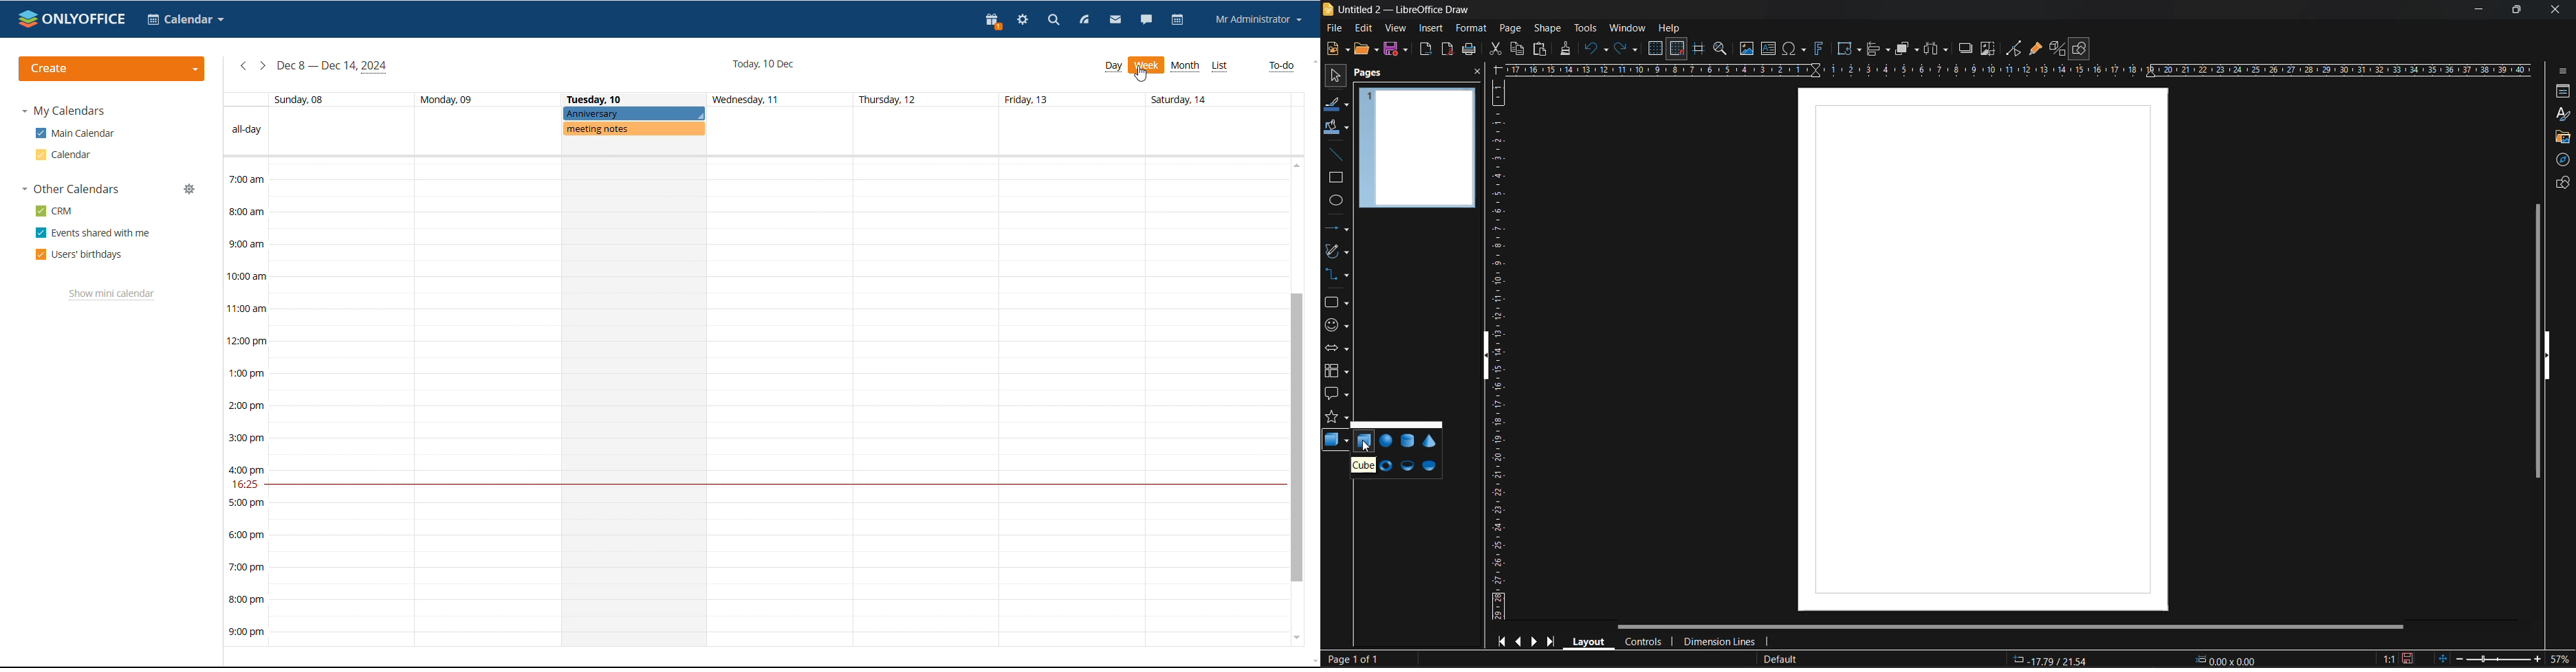  What do you see at coordinates (245, 402) in the screenshot?
I see `timeline` at bounding box center [245, 402].